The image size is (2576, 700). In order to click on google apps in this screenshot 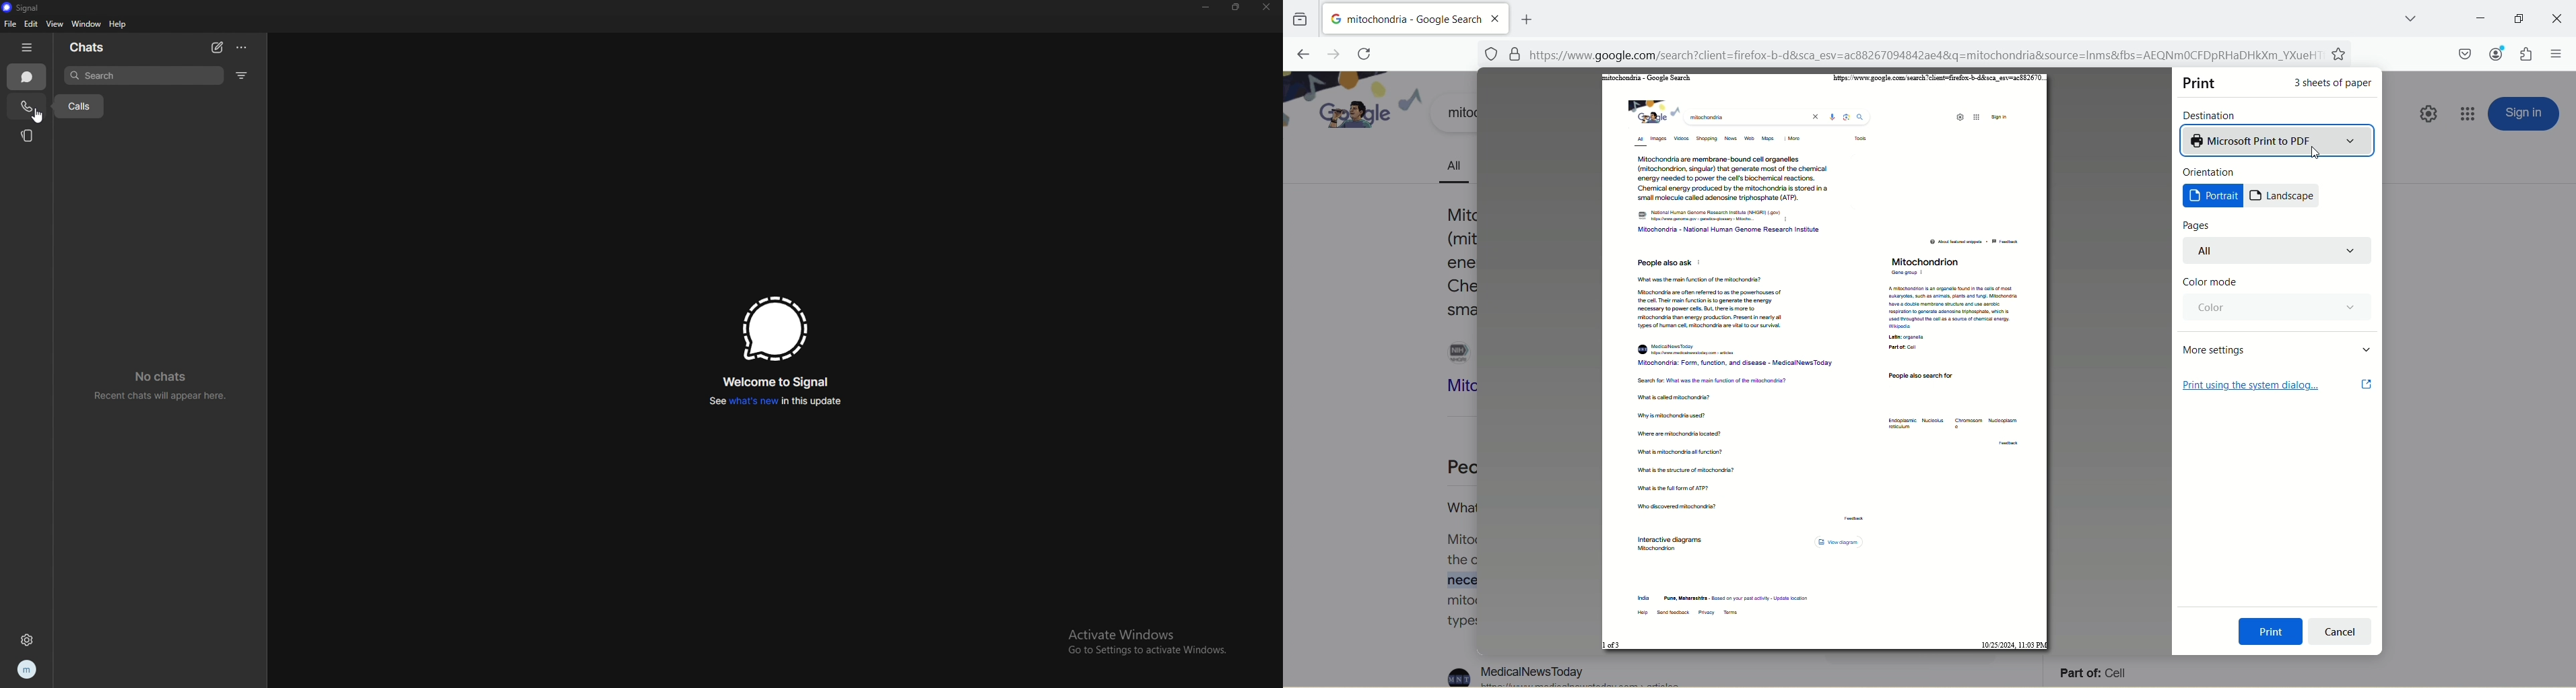, I will do `click(2469, 114)`.